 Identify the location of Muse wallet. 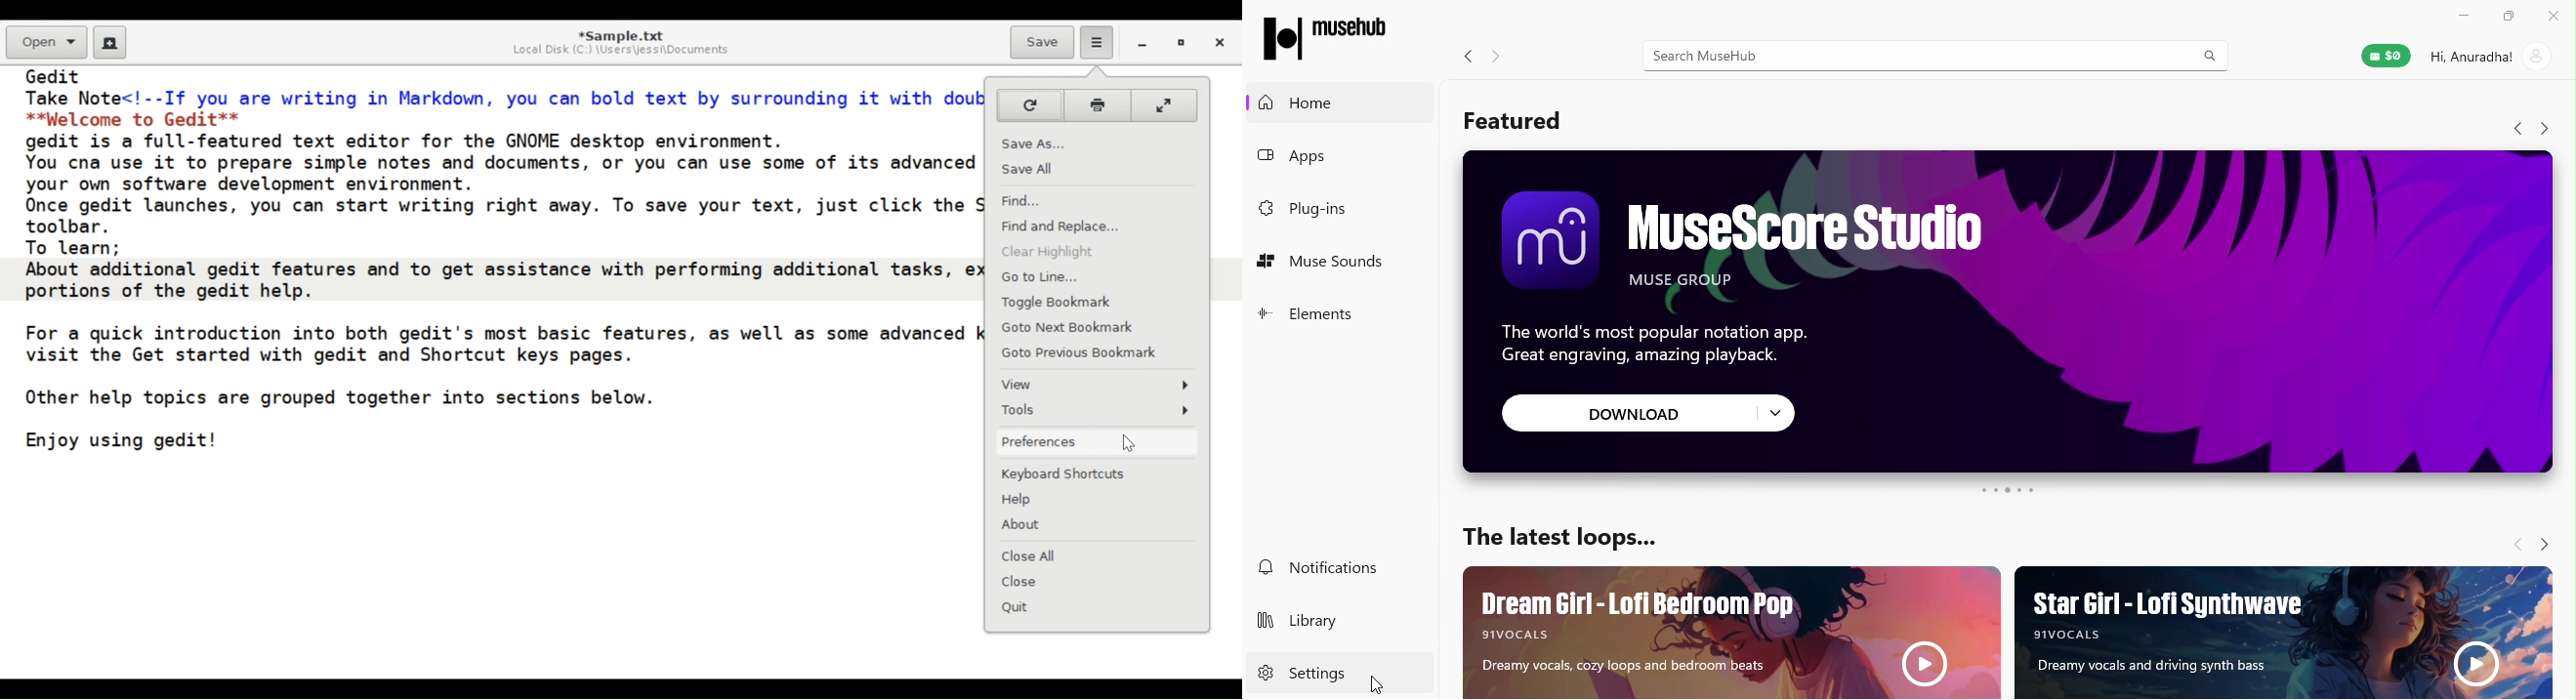
(2389, 60).